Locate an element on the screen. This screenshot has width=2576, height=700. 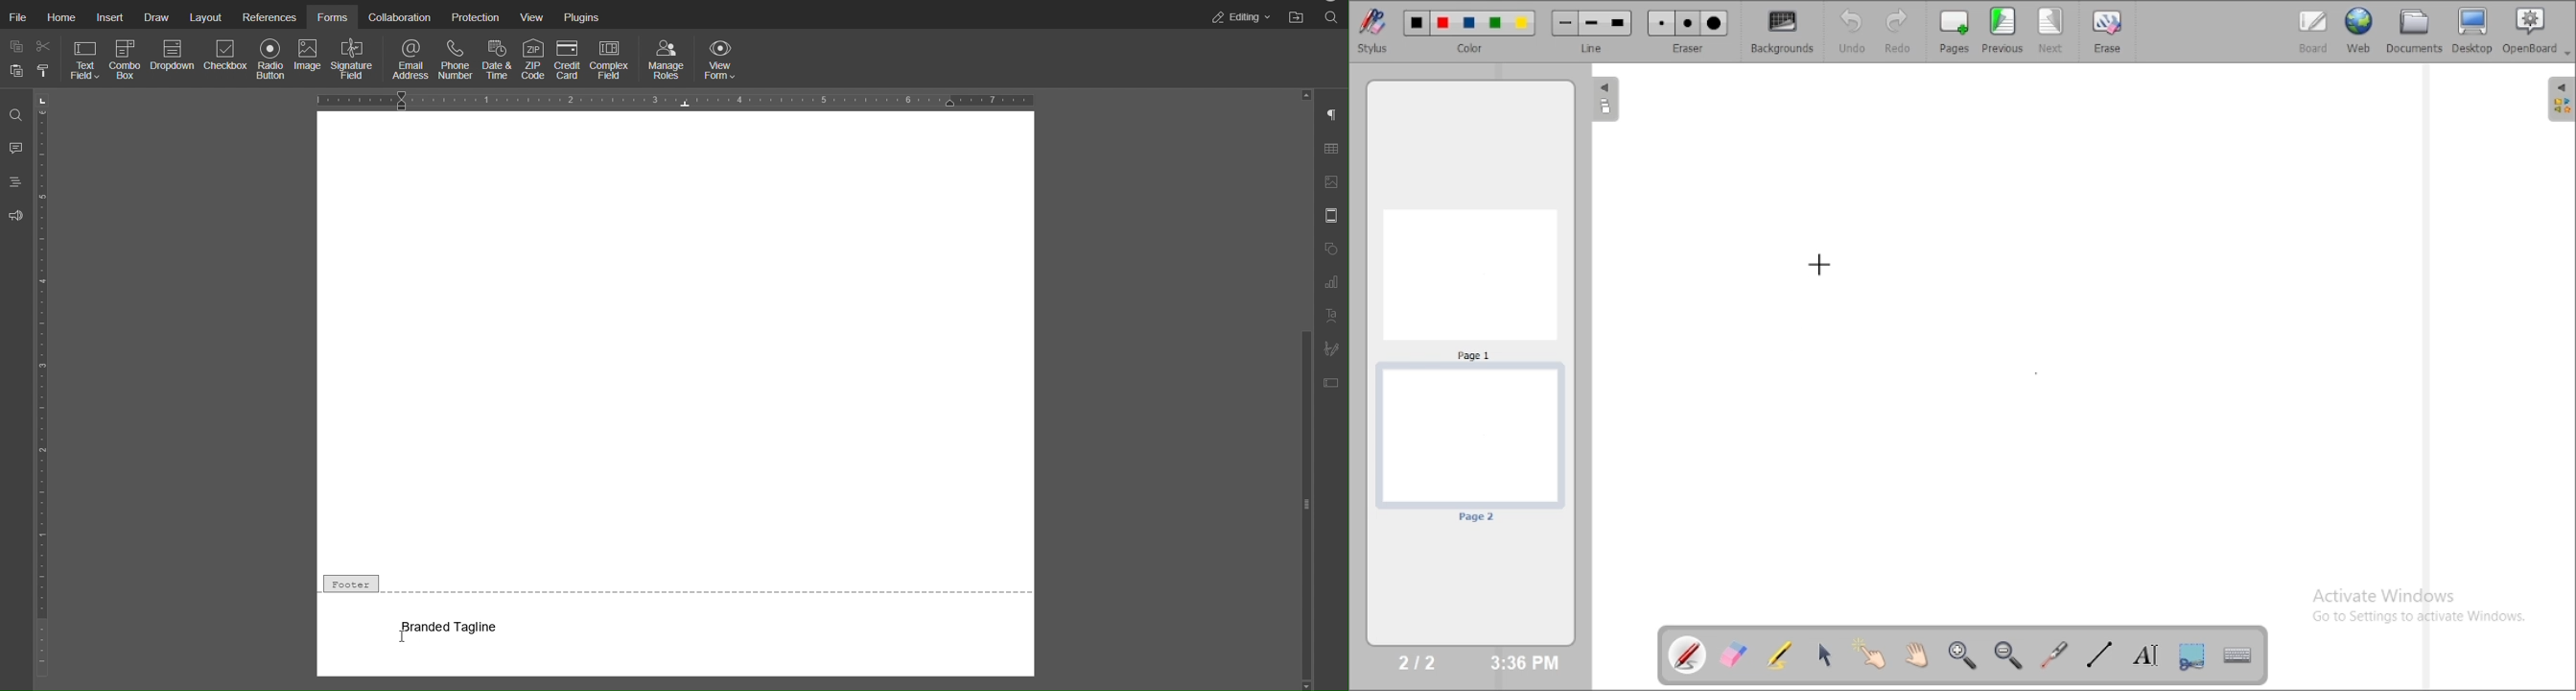
File is located at coordinates (20, 18).